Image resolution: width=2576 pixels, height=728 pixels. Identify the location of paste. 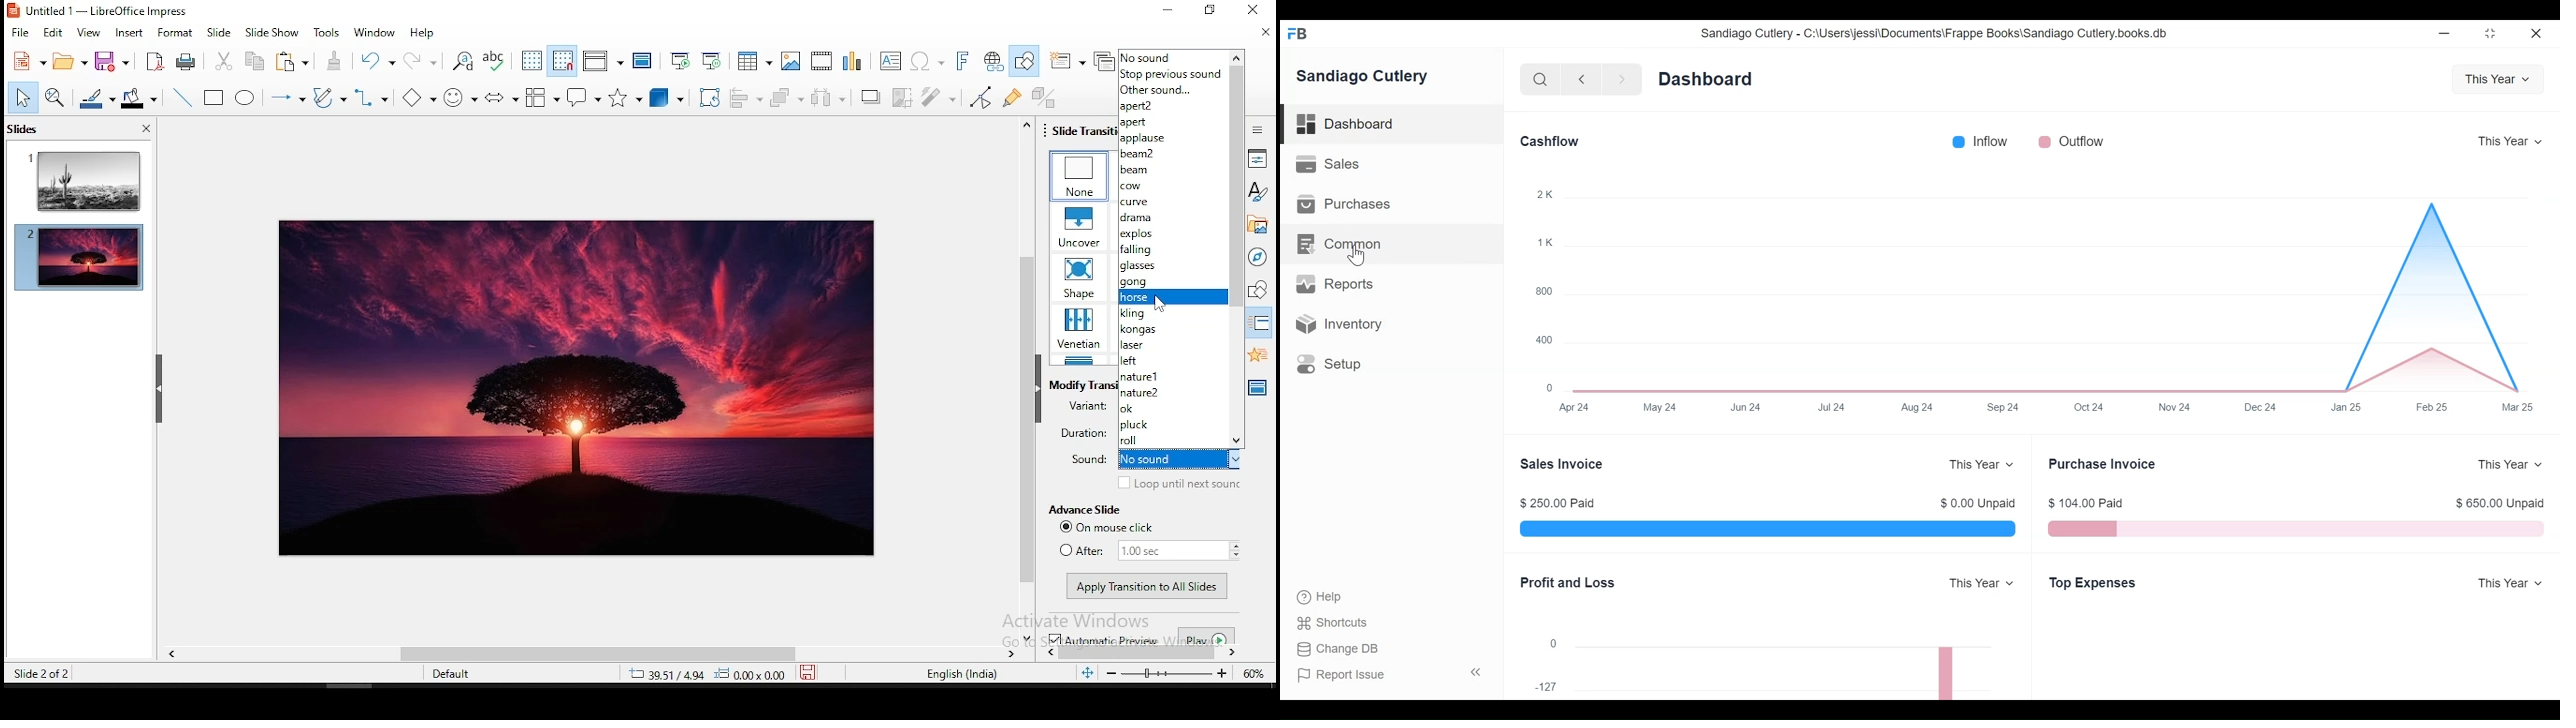
(335, 59).